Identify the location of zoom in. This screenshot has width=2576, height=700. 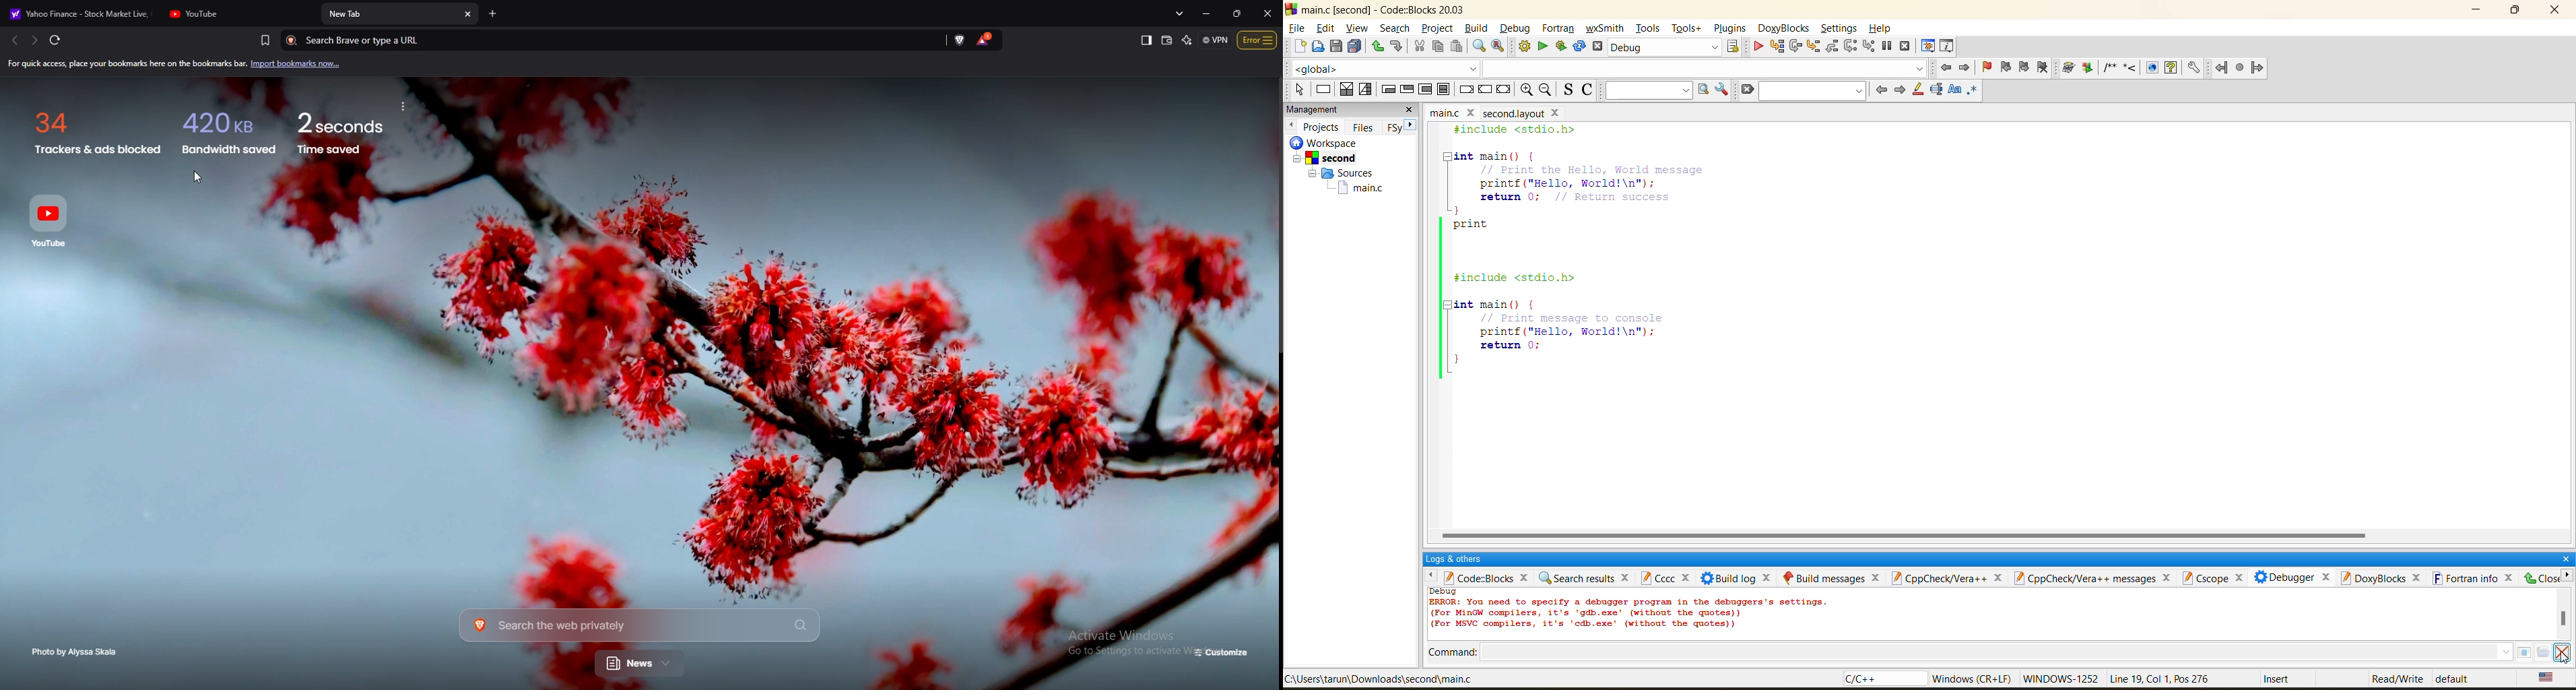
(1529, 90).